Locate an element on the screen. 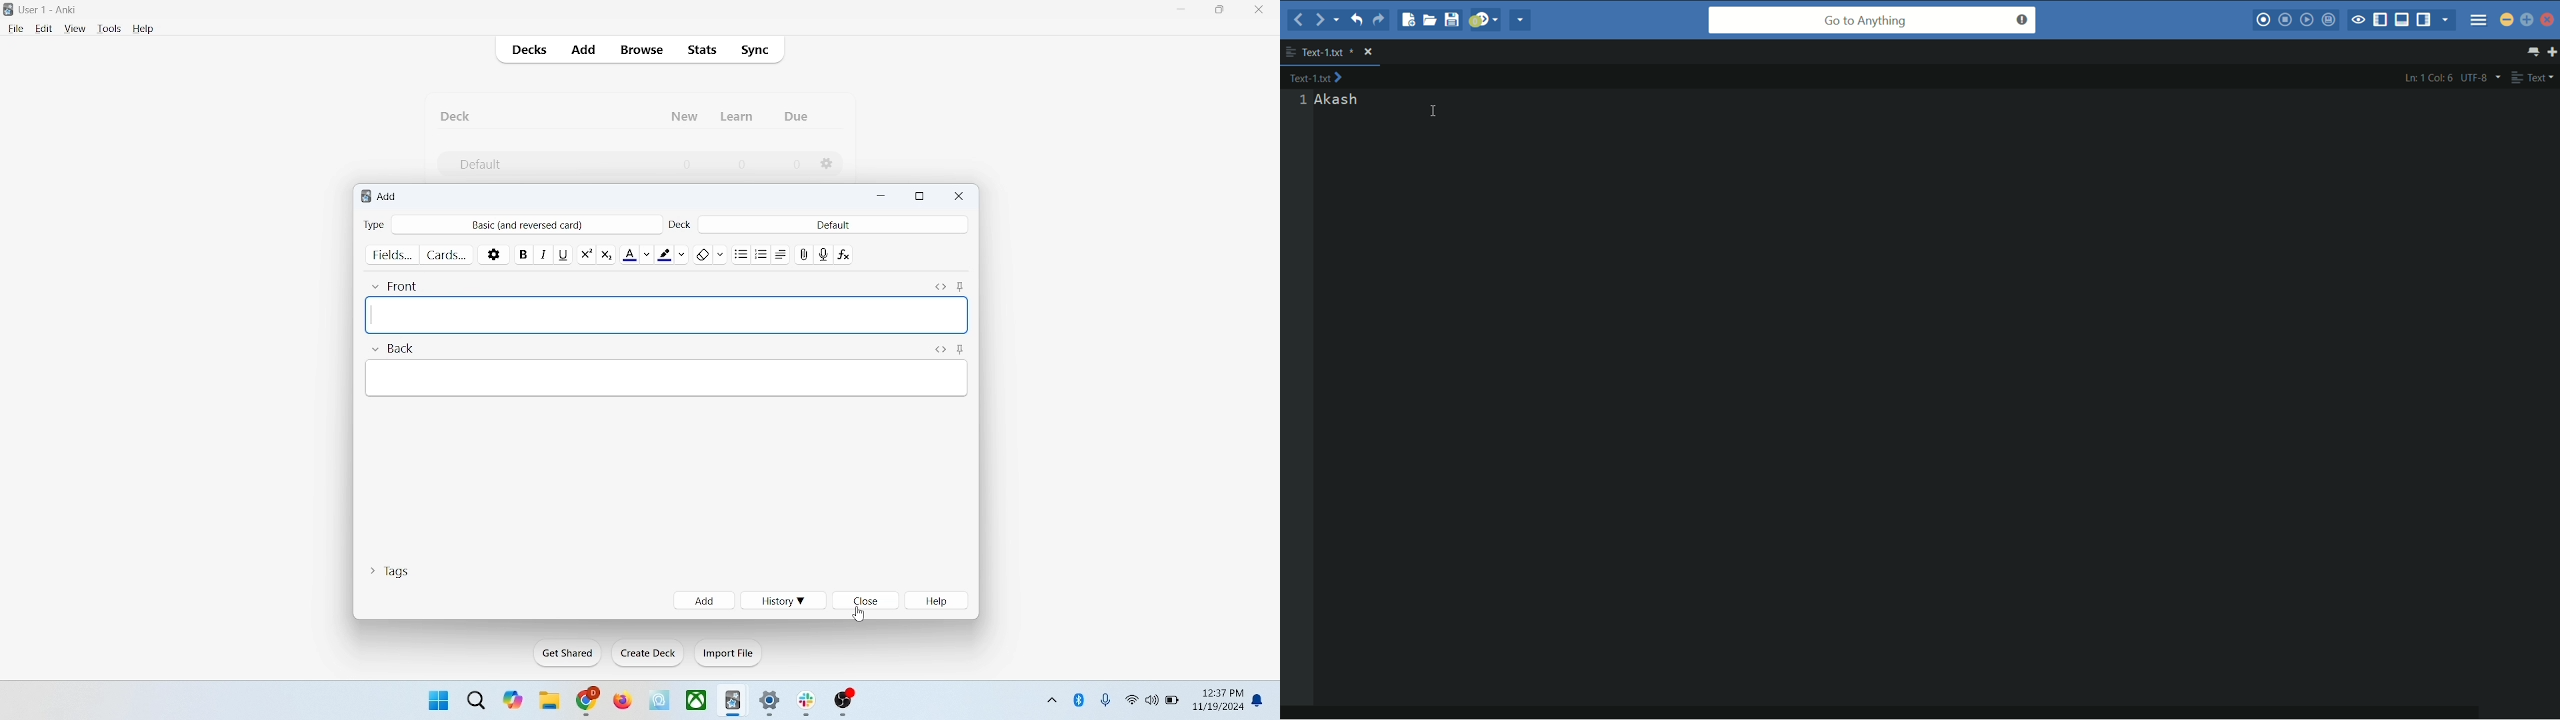 The height and width of the screenshot is (728, 2576). blank space is located at coordinates (668, 377).